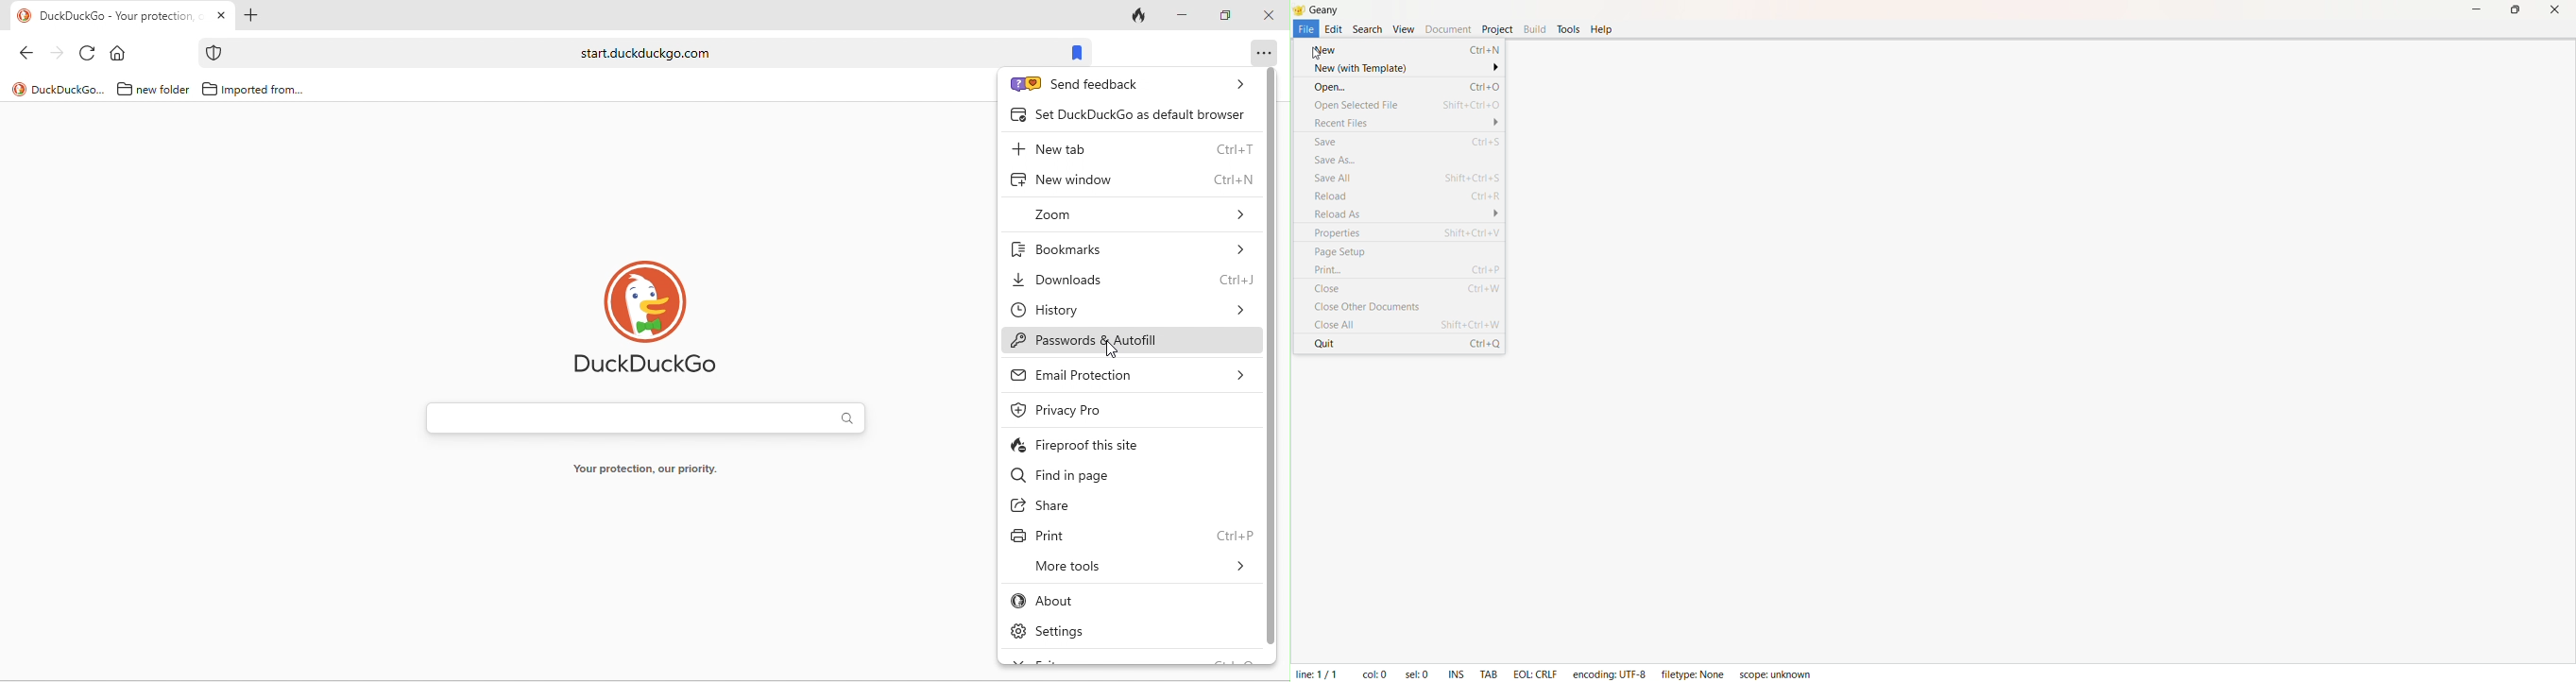  Describe the element at coordinates (59, 57) in the screenshot. I see `forward` at that location.